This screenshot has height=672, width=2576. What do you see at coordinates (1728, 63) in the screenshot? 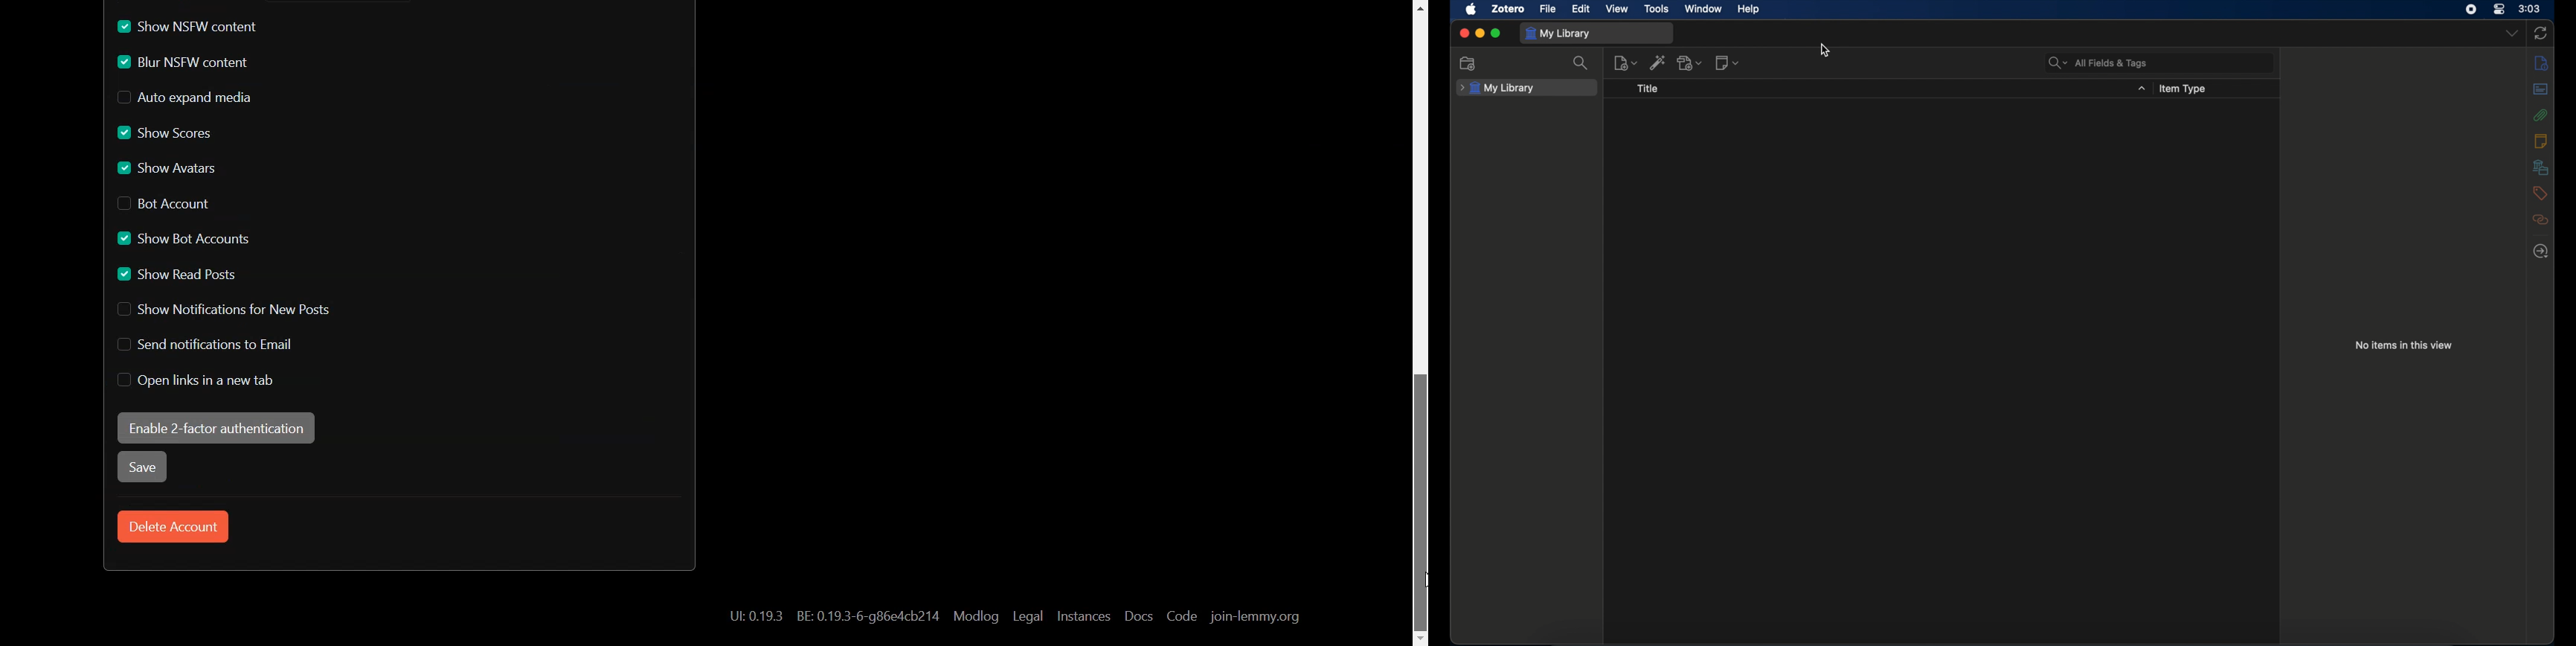
I see `new notes` at bounding box center [1728, 63].